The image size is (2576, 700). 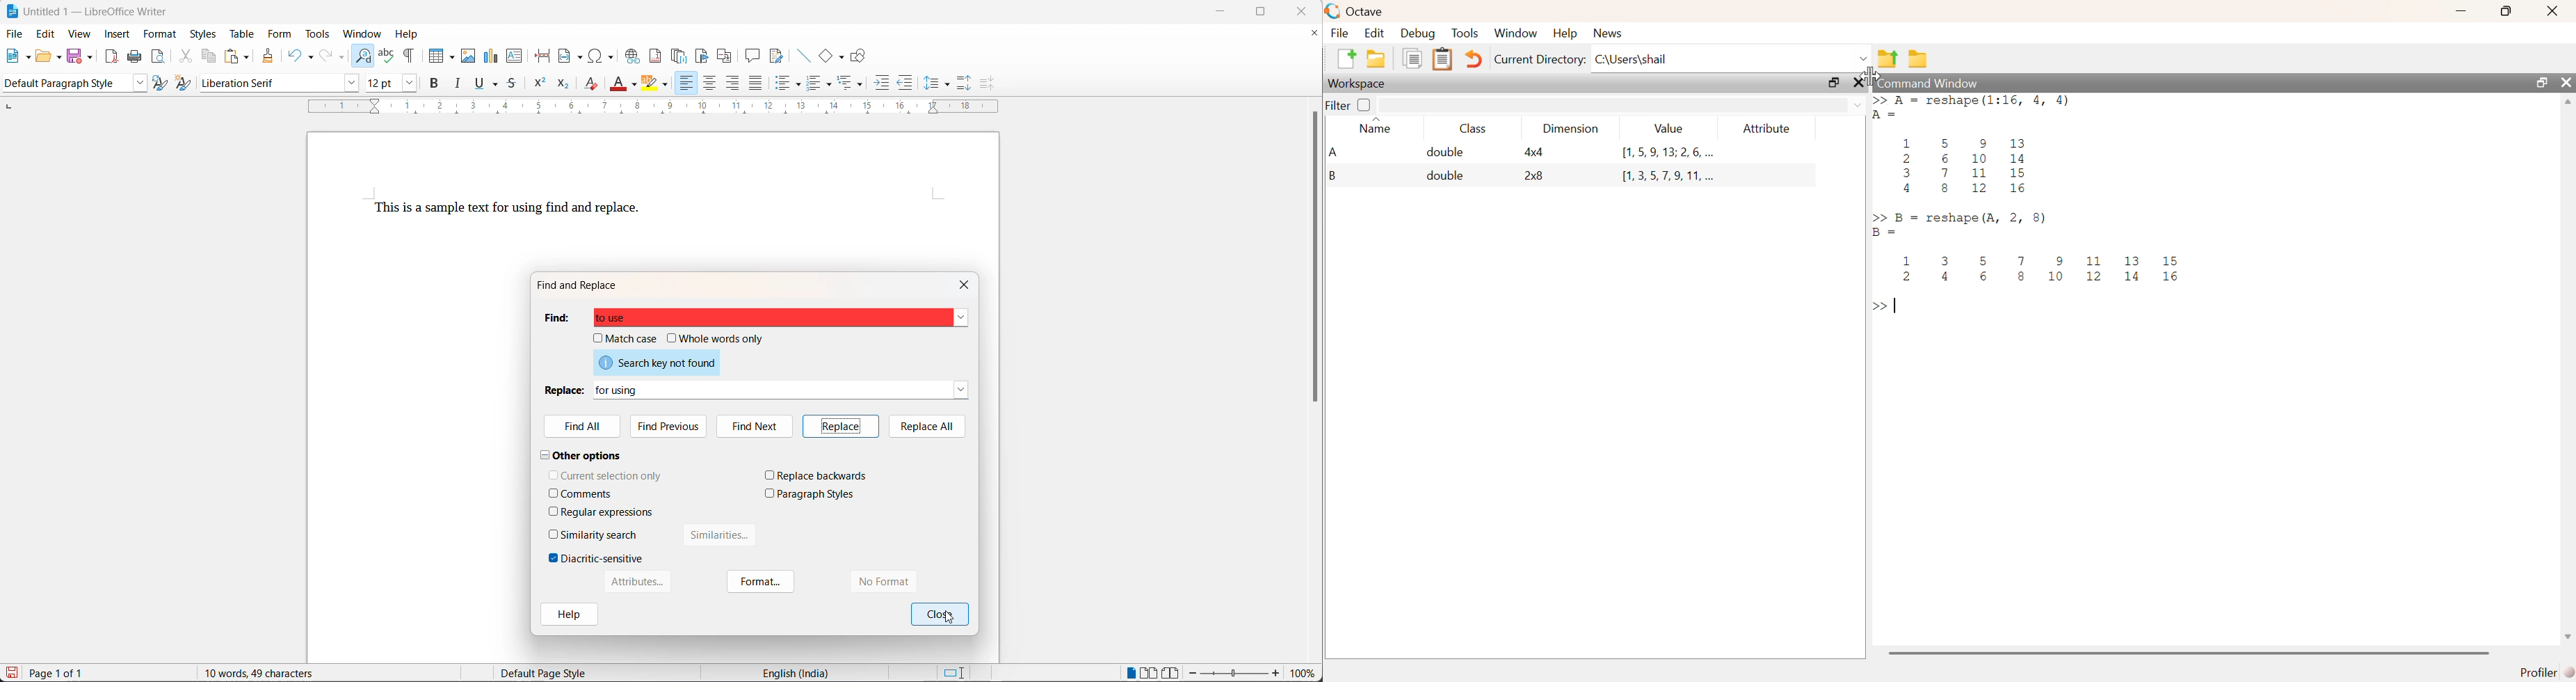 What do you see at coordinates (967, 283) in the screenshot?
I see `close` at bounding box center [967, 283].